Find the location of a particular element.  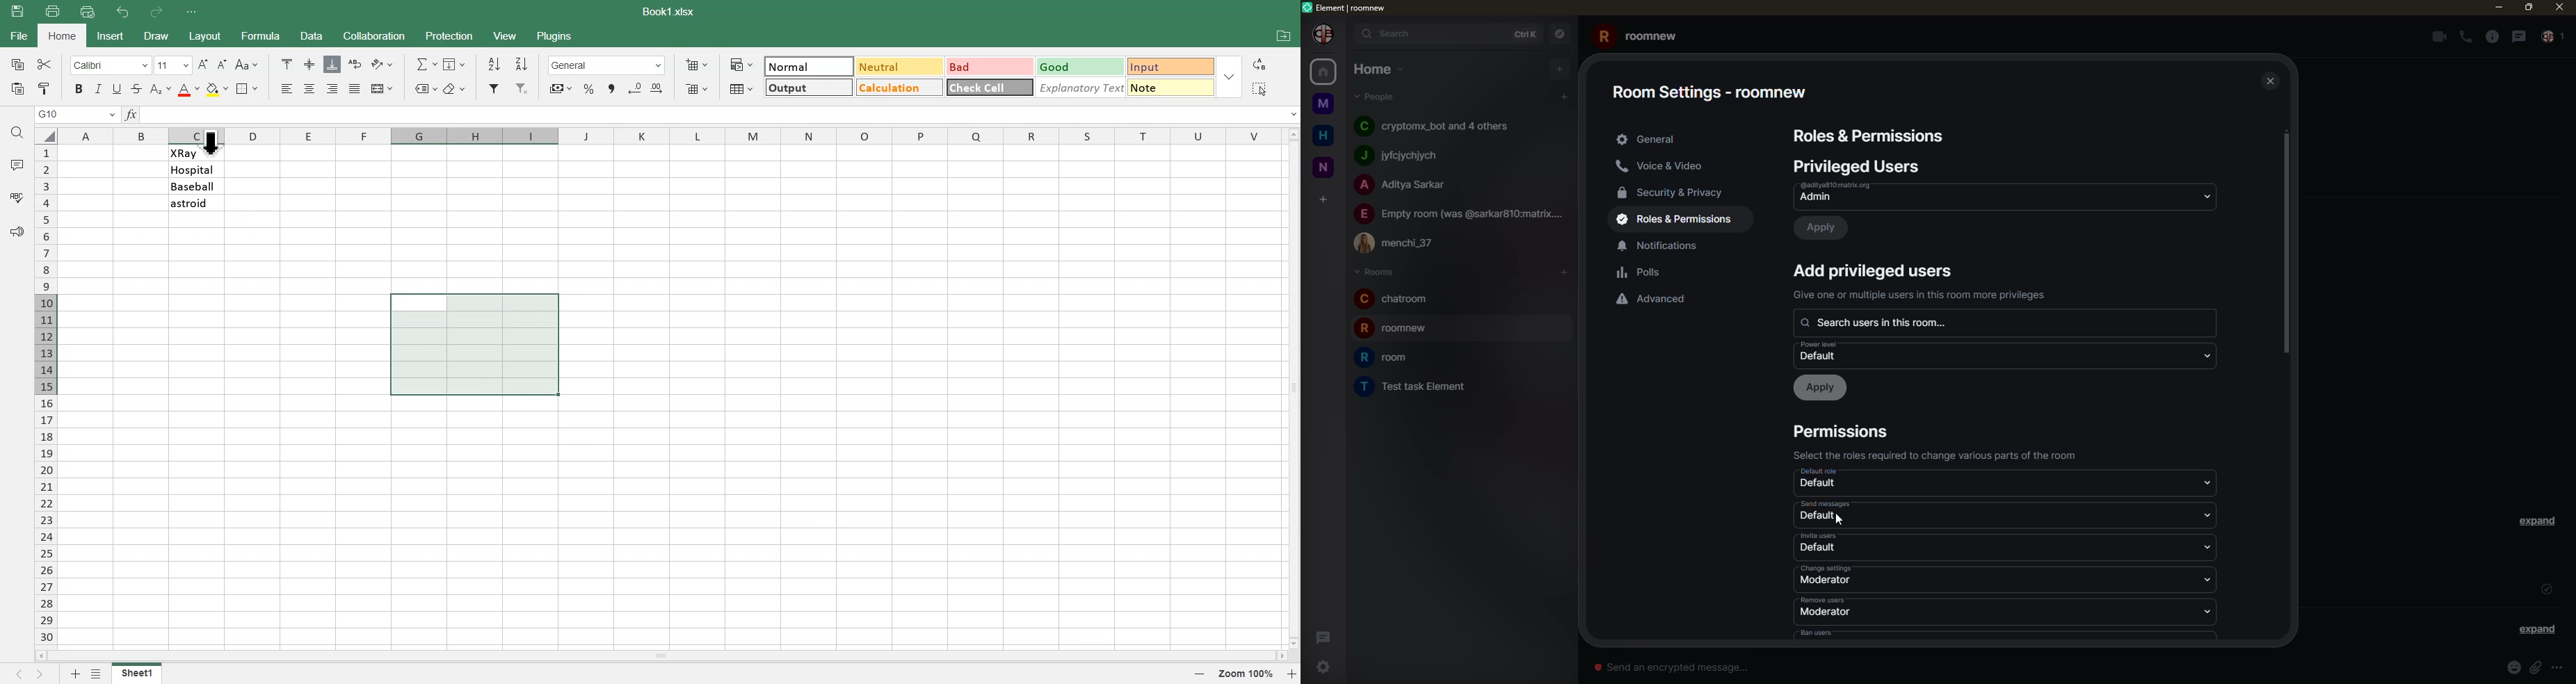

Plugins is located at coordinates (556, 35).